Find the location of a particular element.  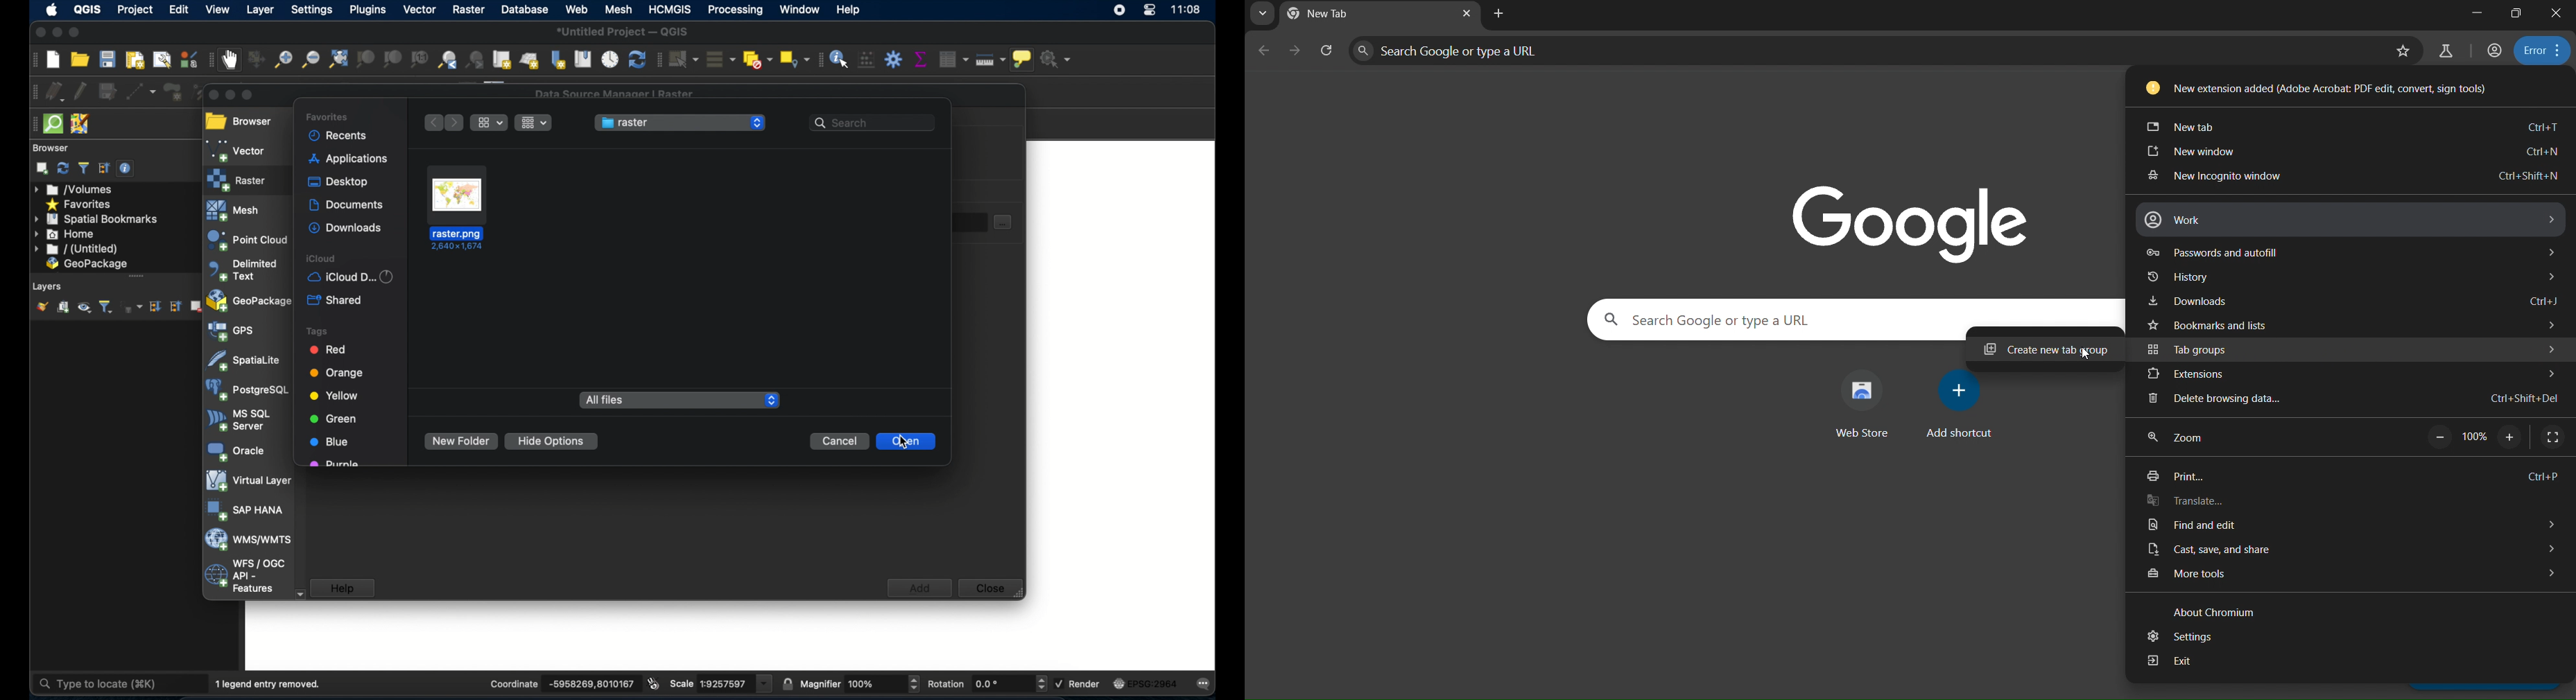

yellow is located at coordinates (334, 394).